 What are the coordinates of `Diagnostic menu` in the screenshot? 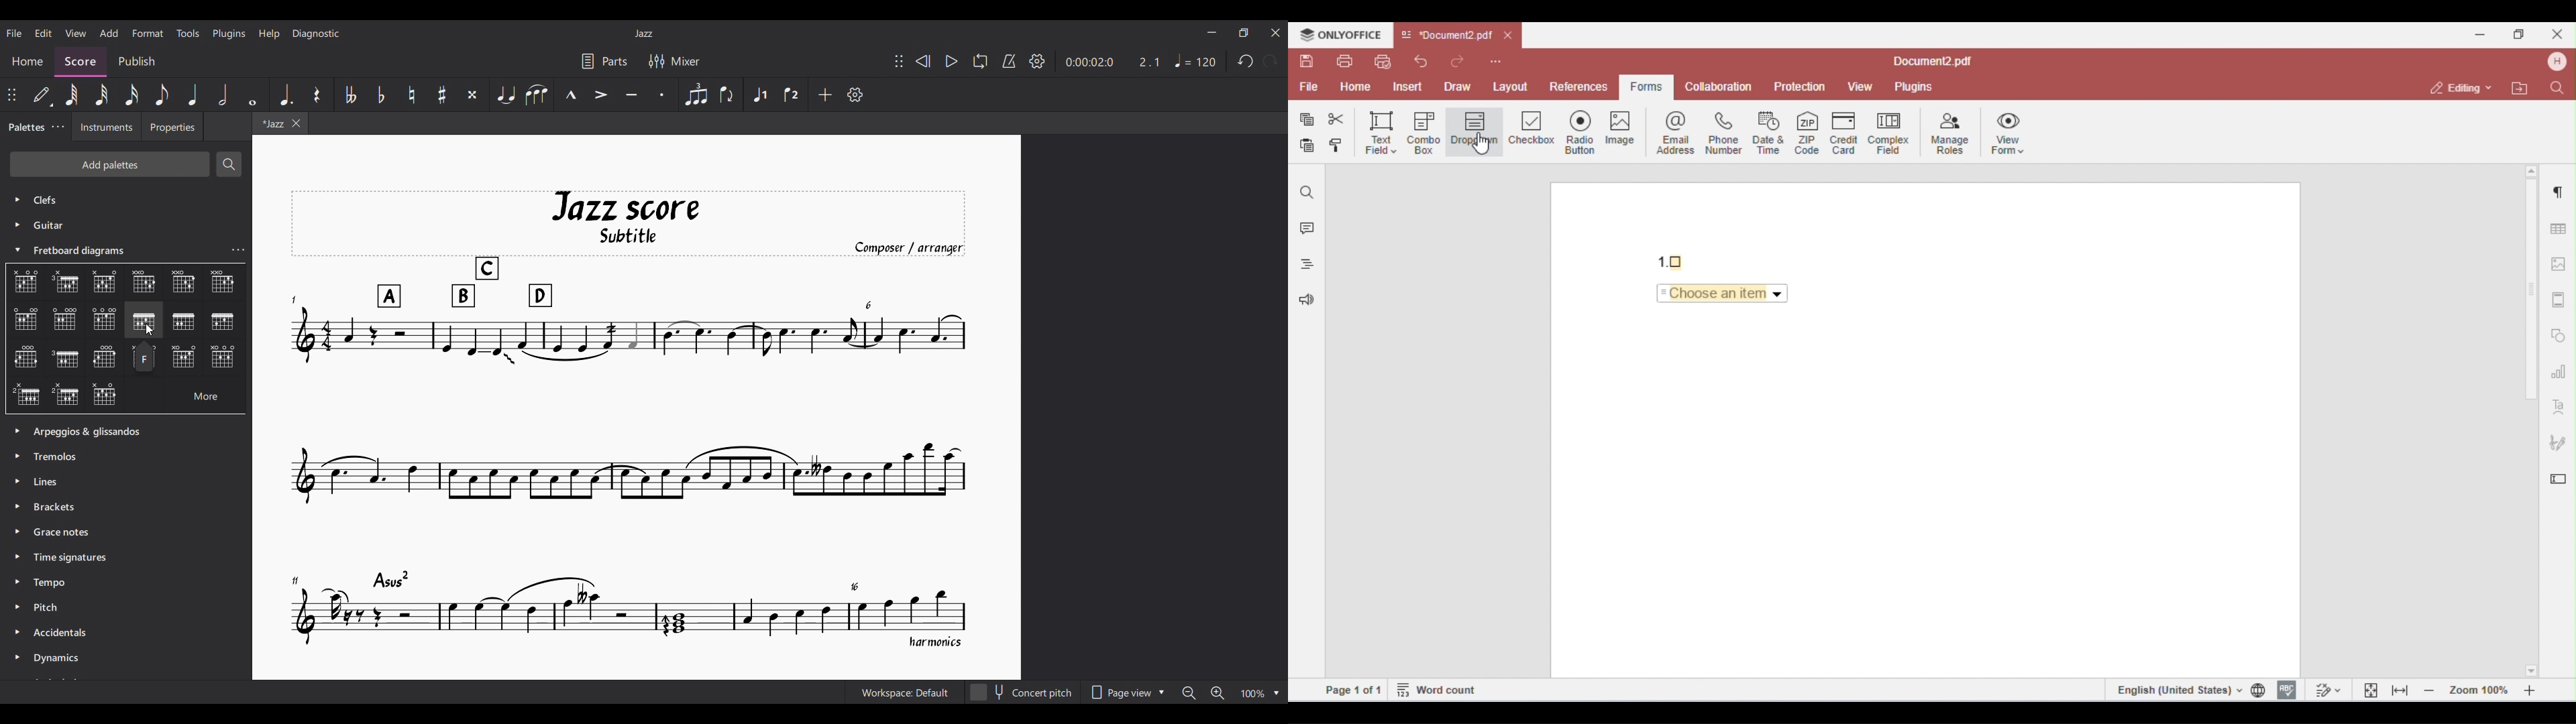 It's located at (316, 34).